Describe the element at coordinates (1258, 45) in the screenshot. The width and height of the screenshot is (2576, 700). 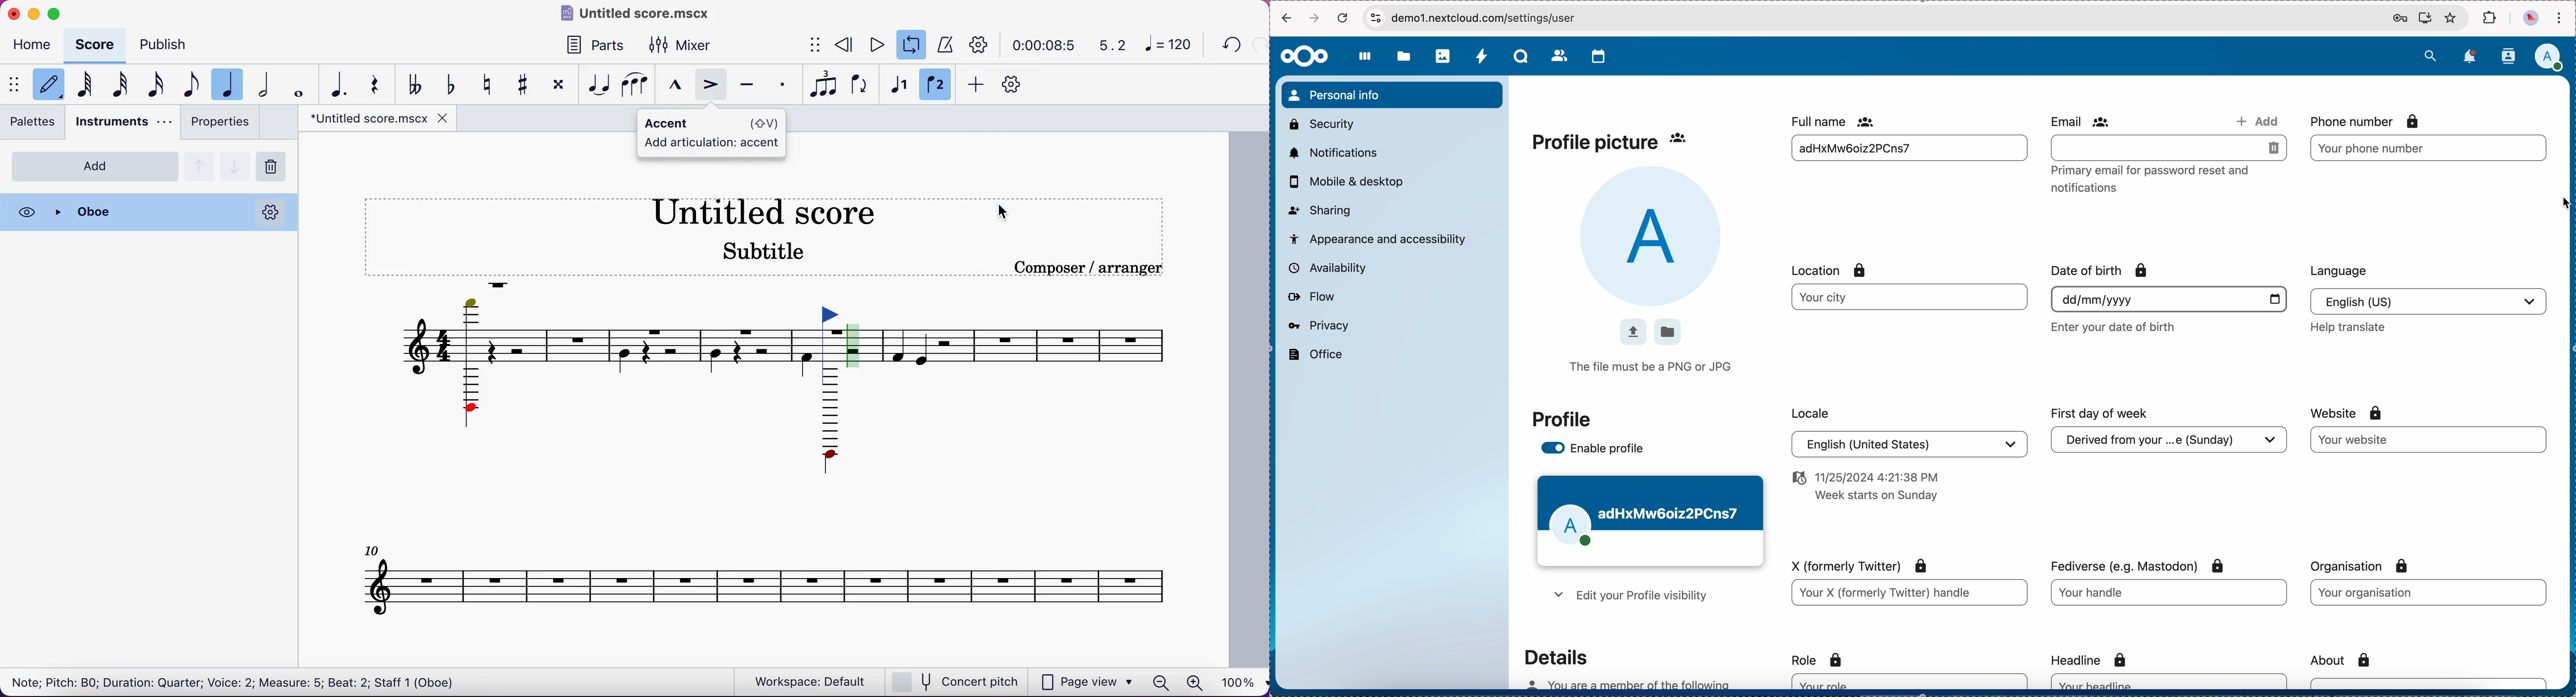
I see `redo` at that location.